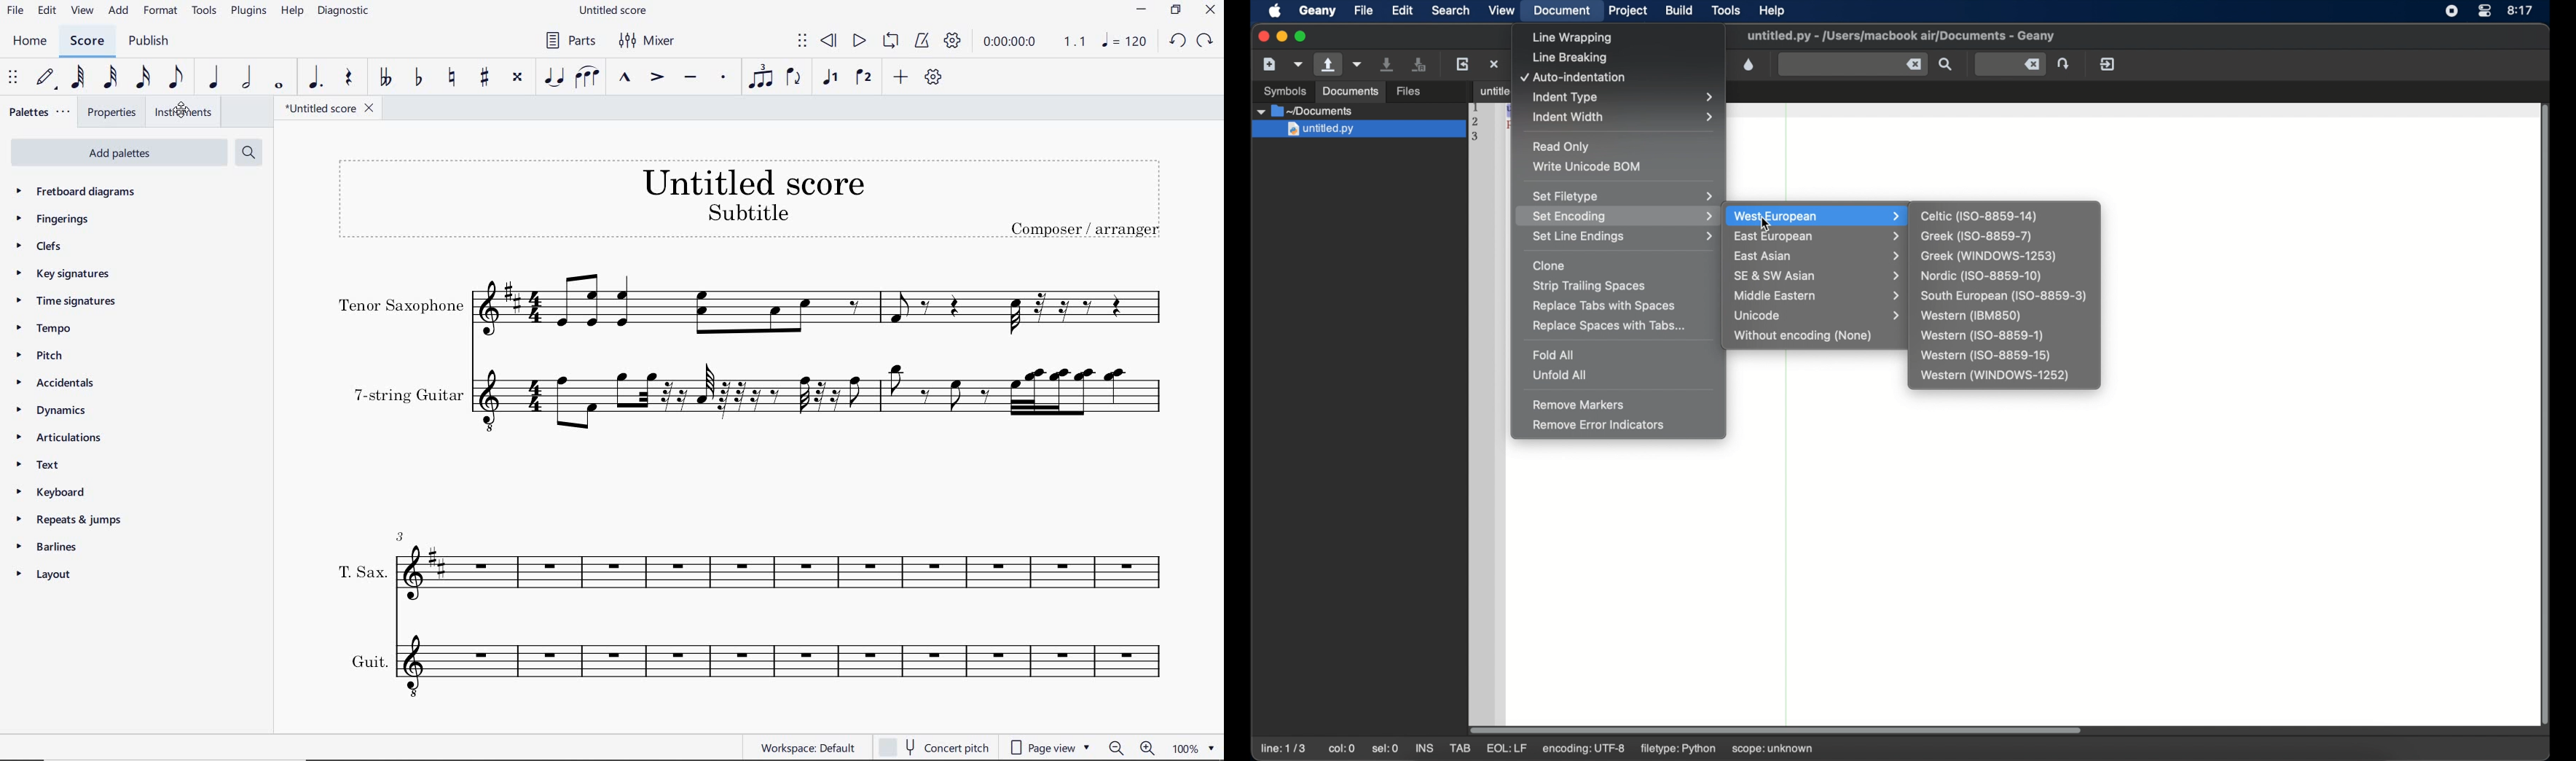 Image resolution: width=2576 pixels, height=784 pixels. What do you see at coordinates (932, 747) in the screenshot?
I see `CONCERT PITCH` at bounding box center [932, 747].